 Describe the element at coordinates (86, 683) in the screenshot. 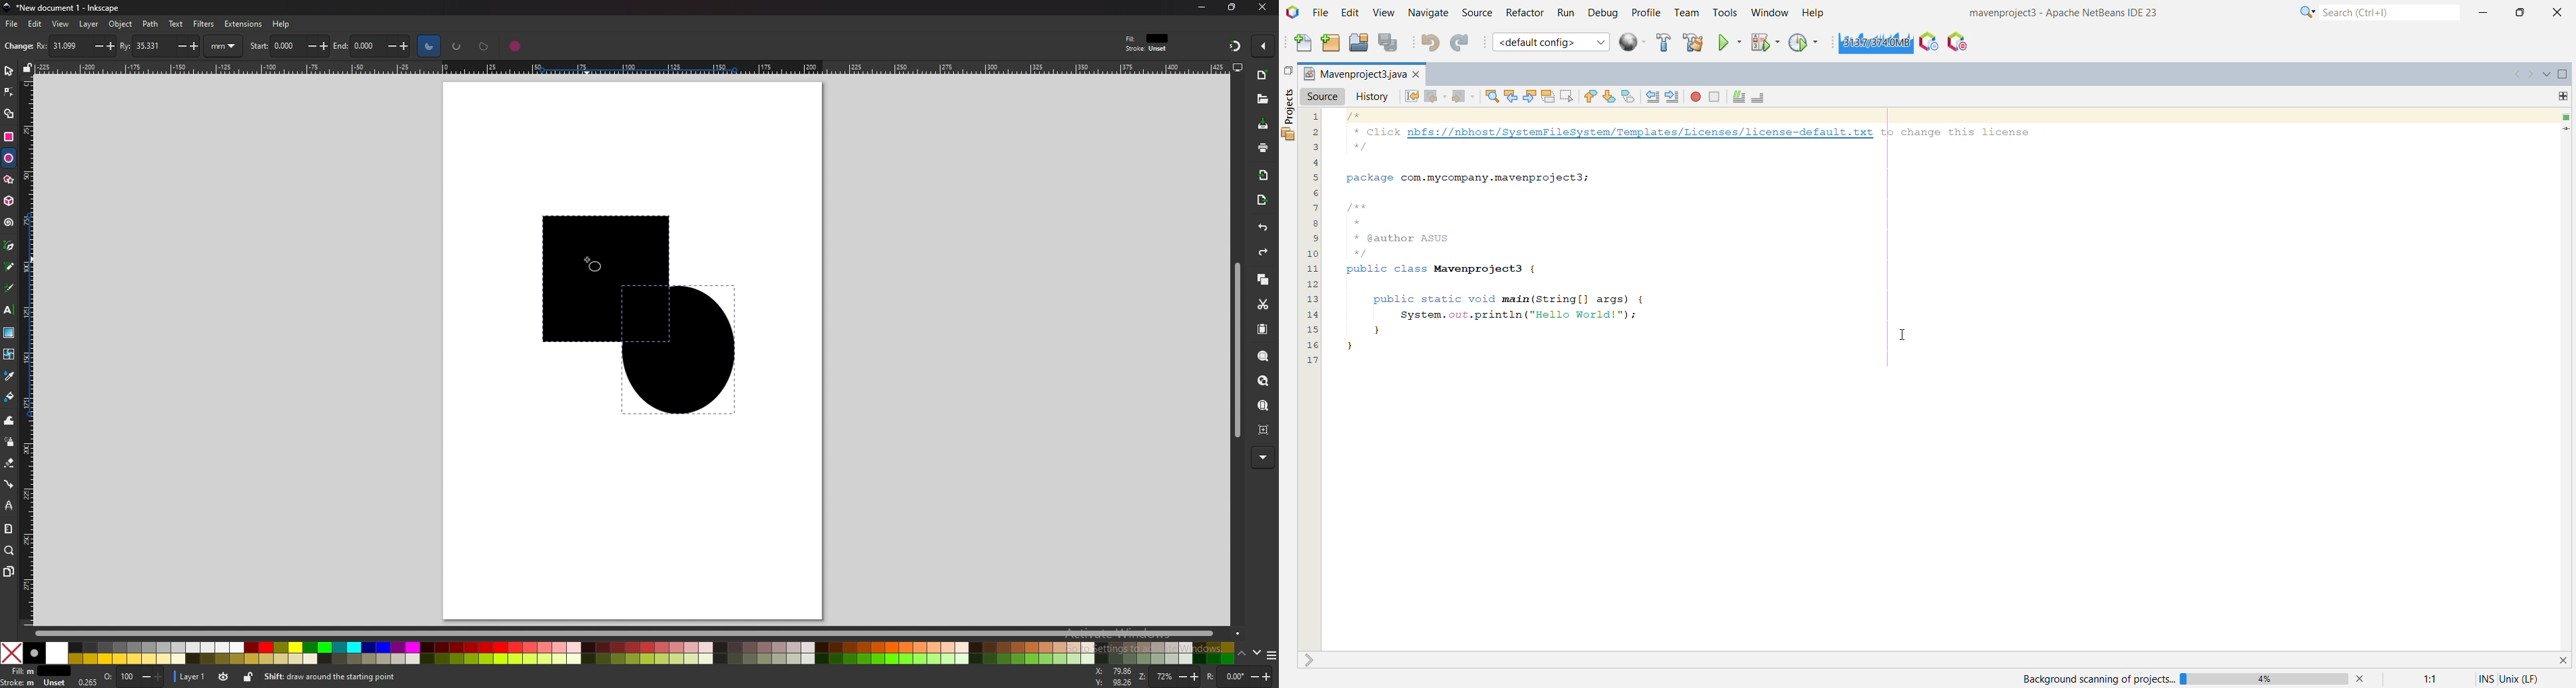

I see `0.265` at that location.